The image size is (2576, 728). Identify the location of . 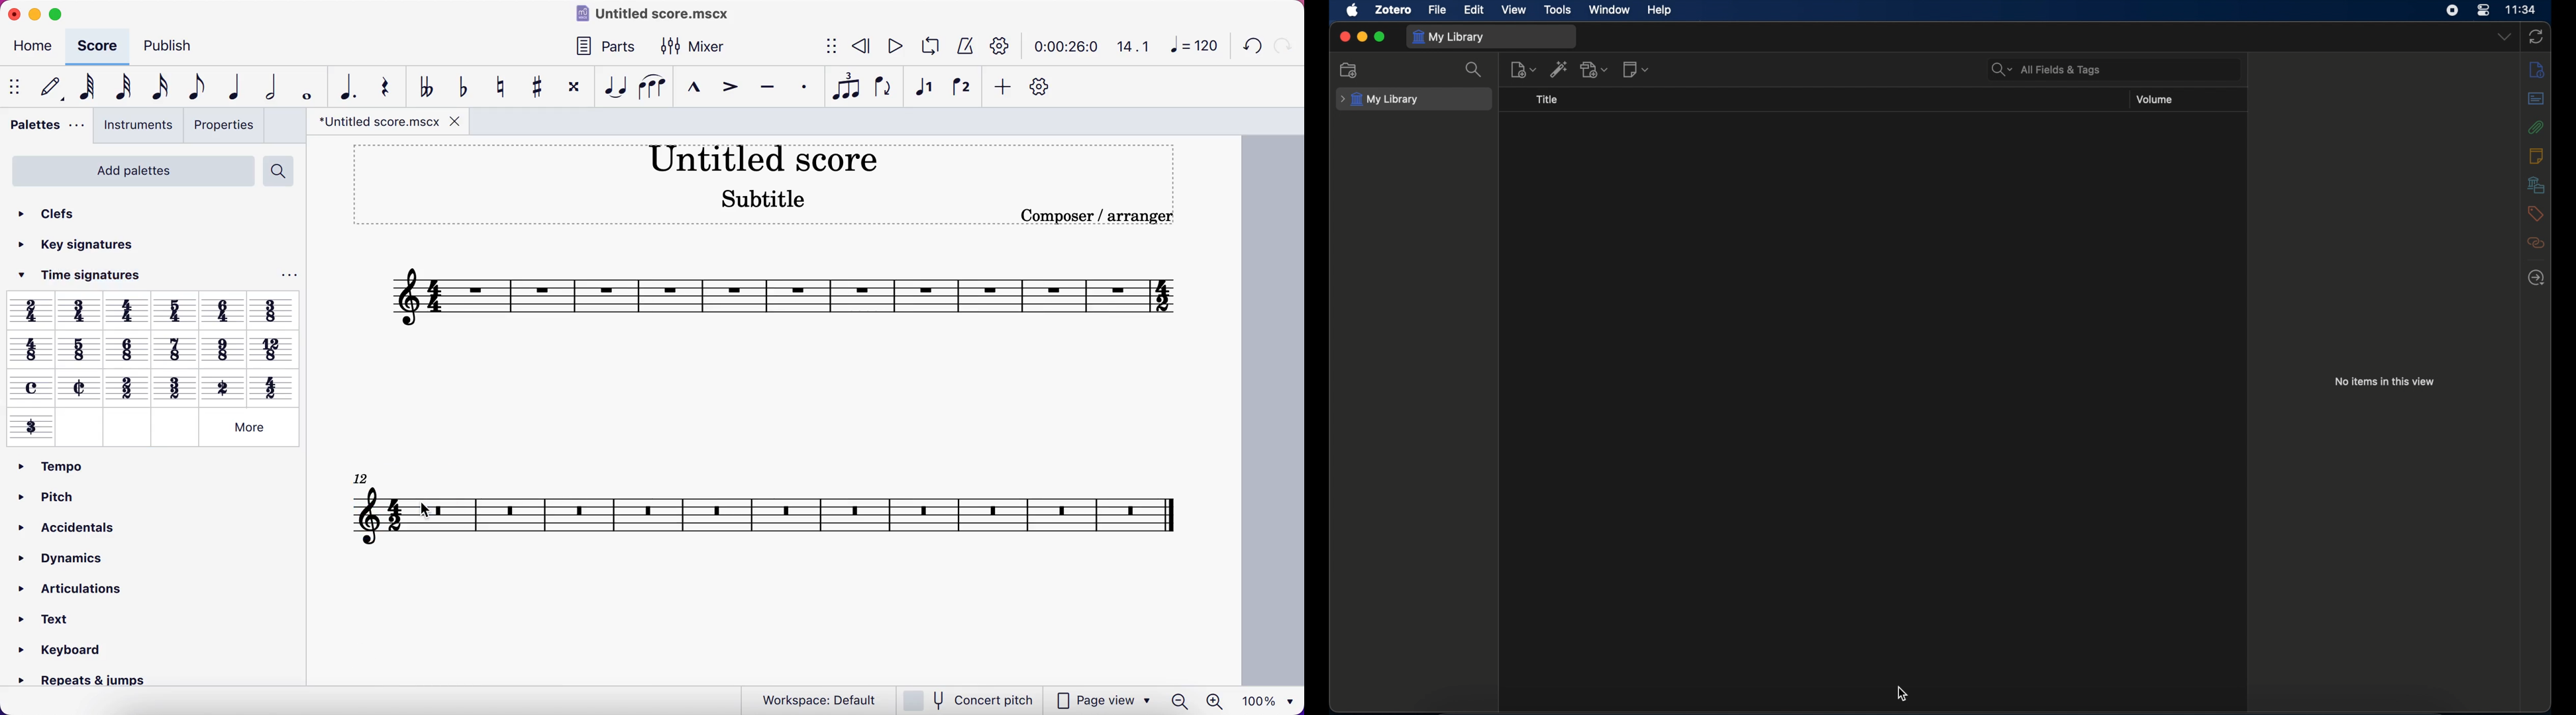
(174, 348).